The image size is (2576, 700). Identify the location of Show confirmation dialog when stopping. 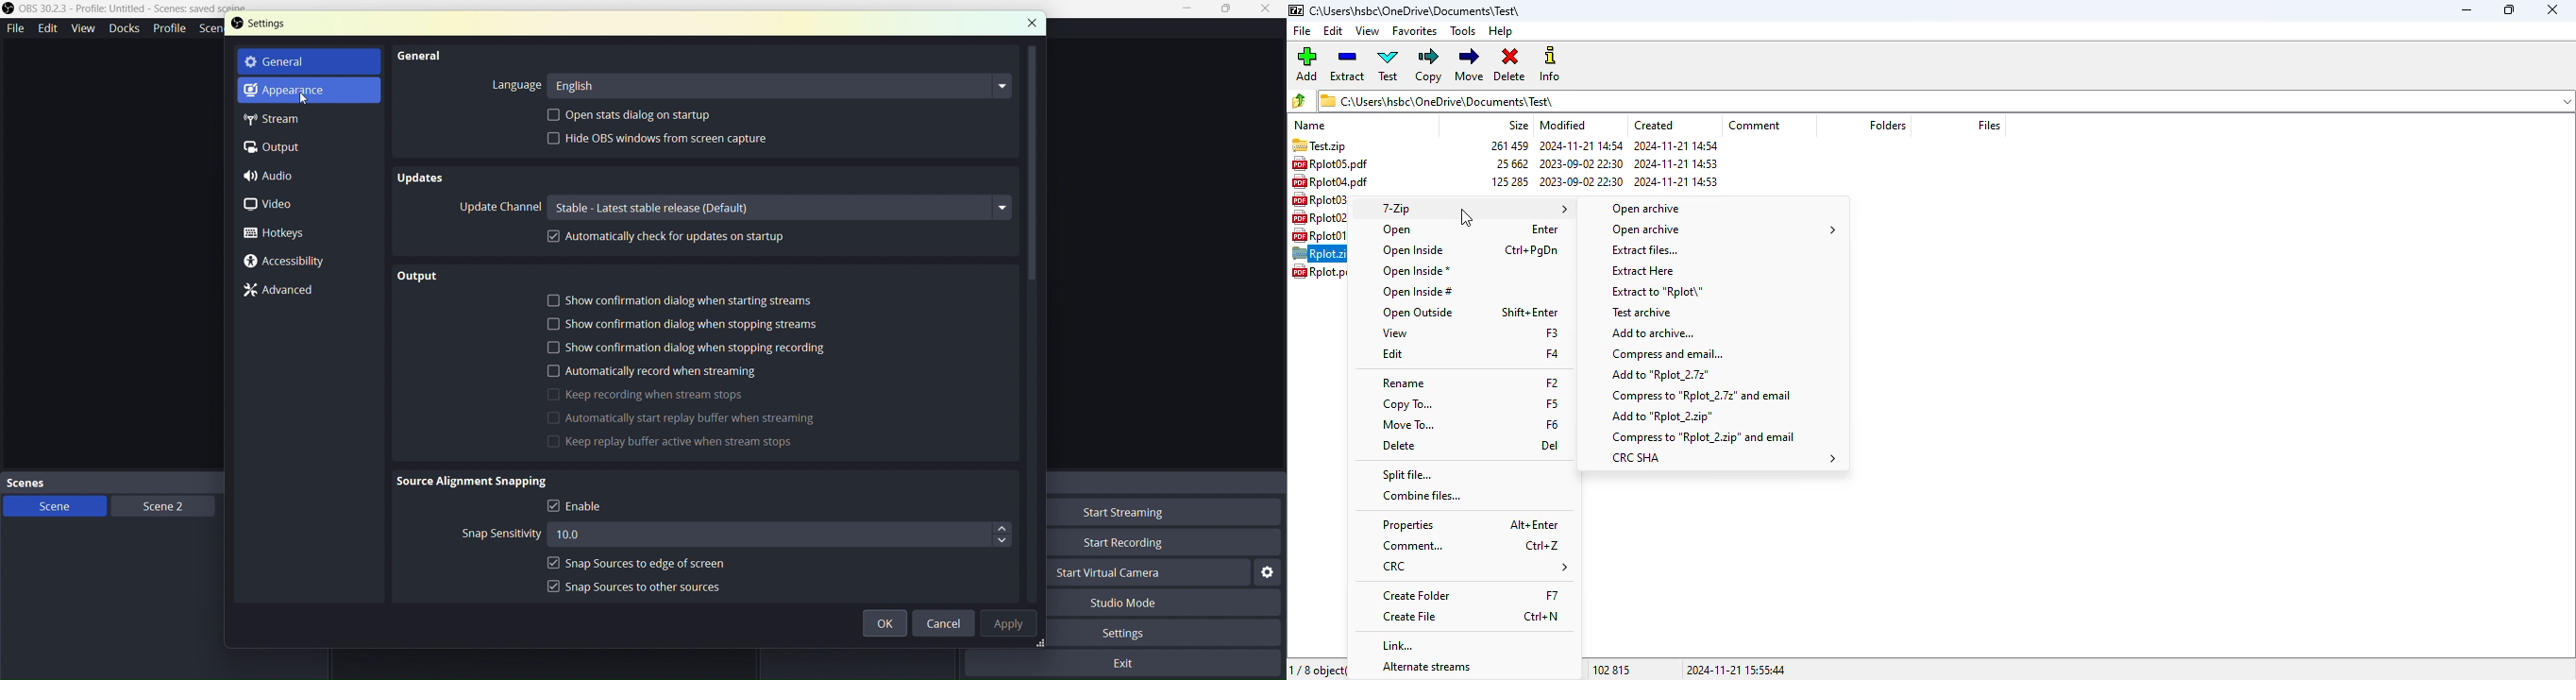
(680, 323).